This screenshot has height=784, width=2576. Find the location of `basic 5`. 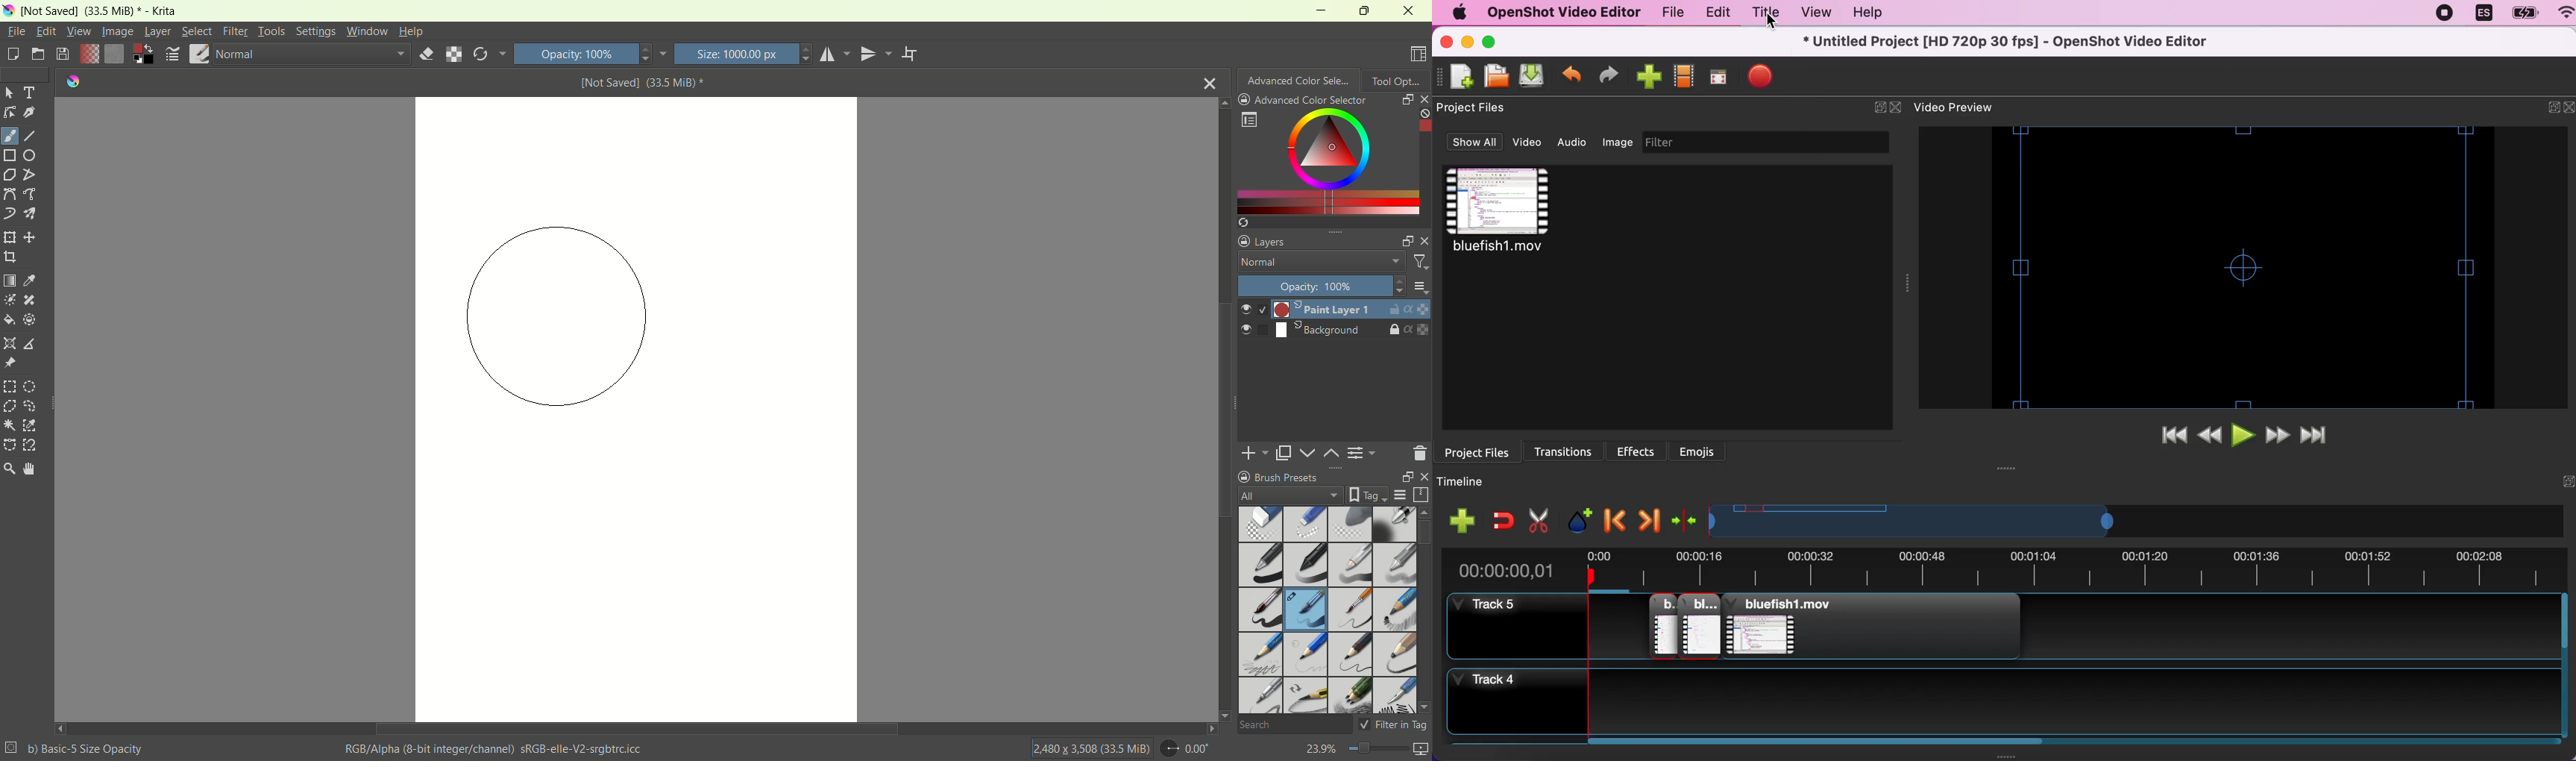

basic 5 is located at coordinates (1262, 610).